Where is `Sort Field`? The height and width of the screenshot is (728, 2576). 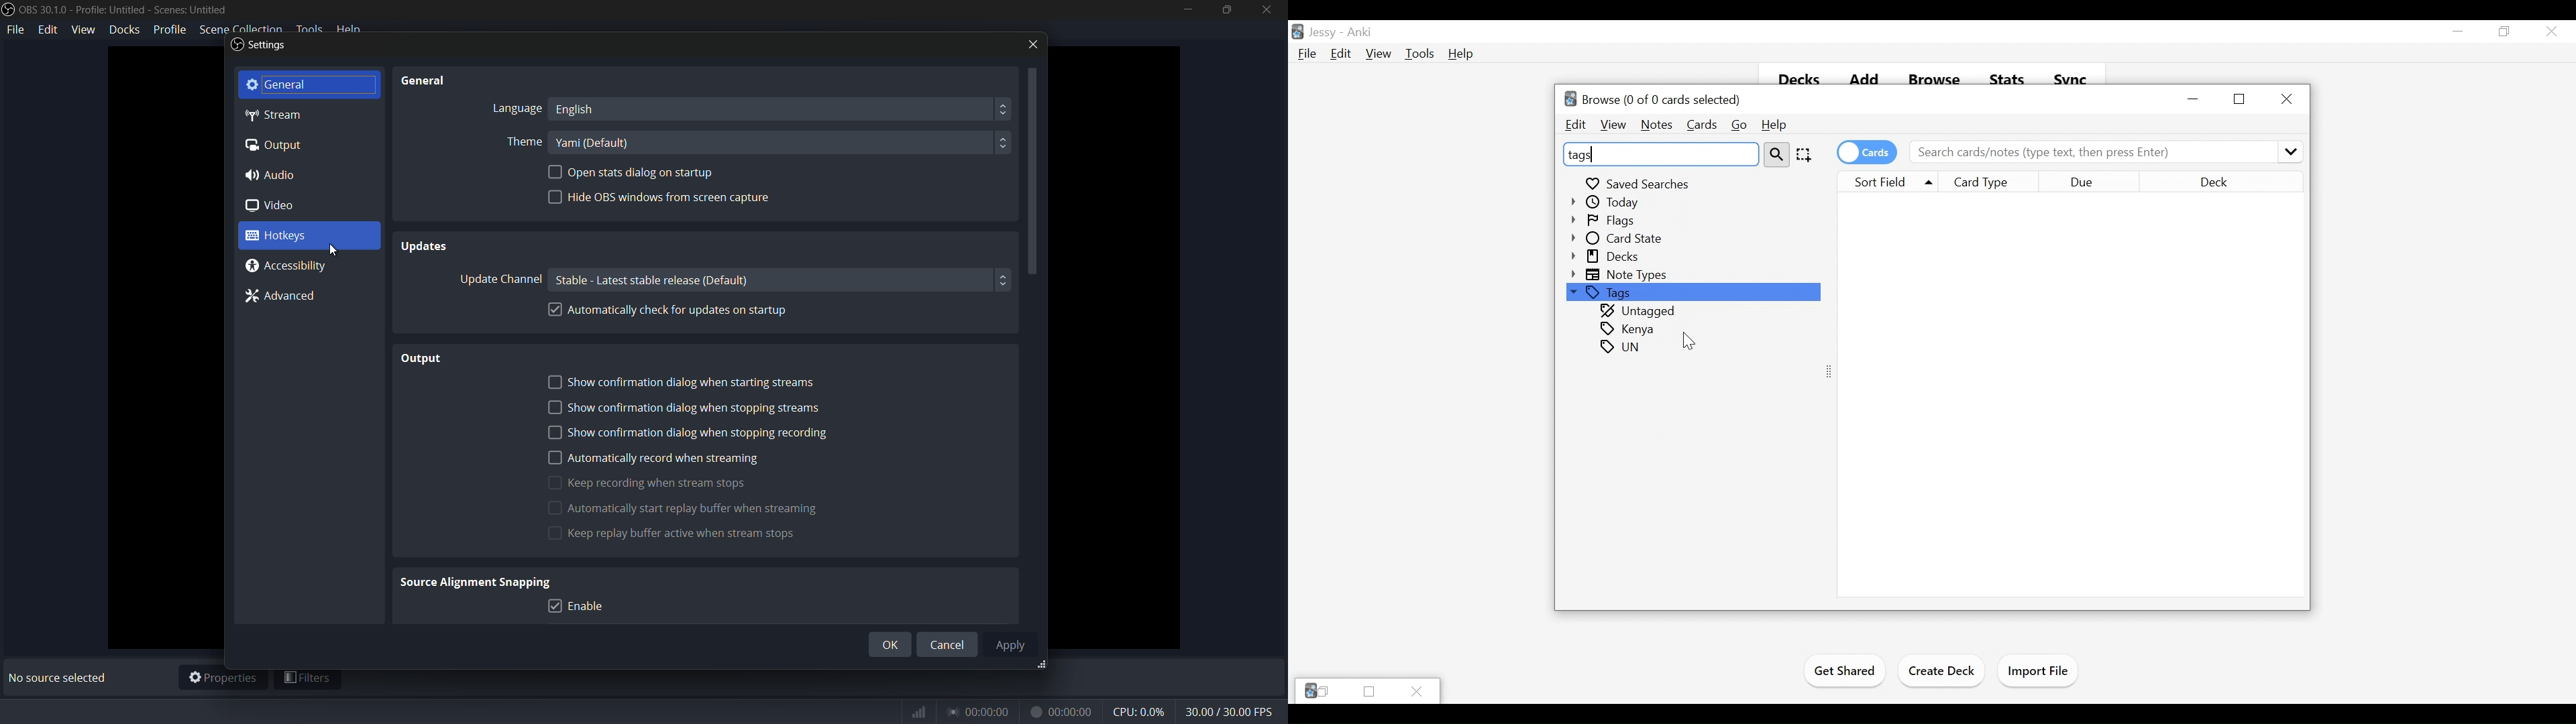
Sort Field is located at coordinates (1885, 181).